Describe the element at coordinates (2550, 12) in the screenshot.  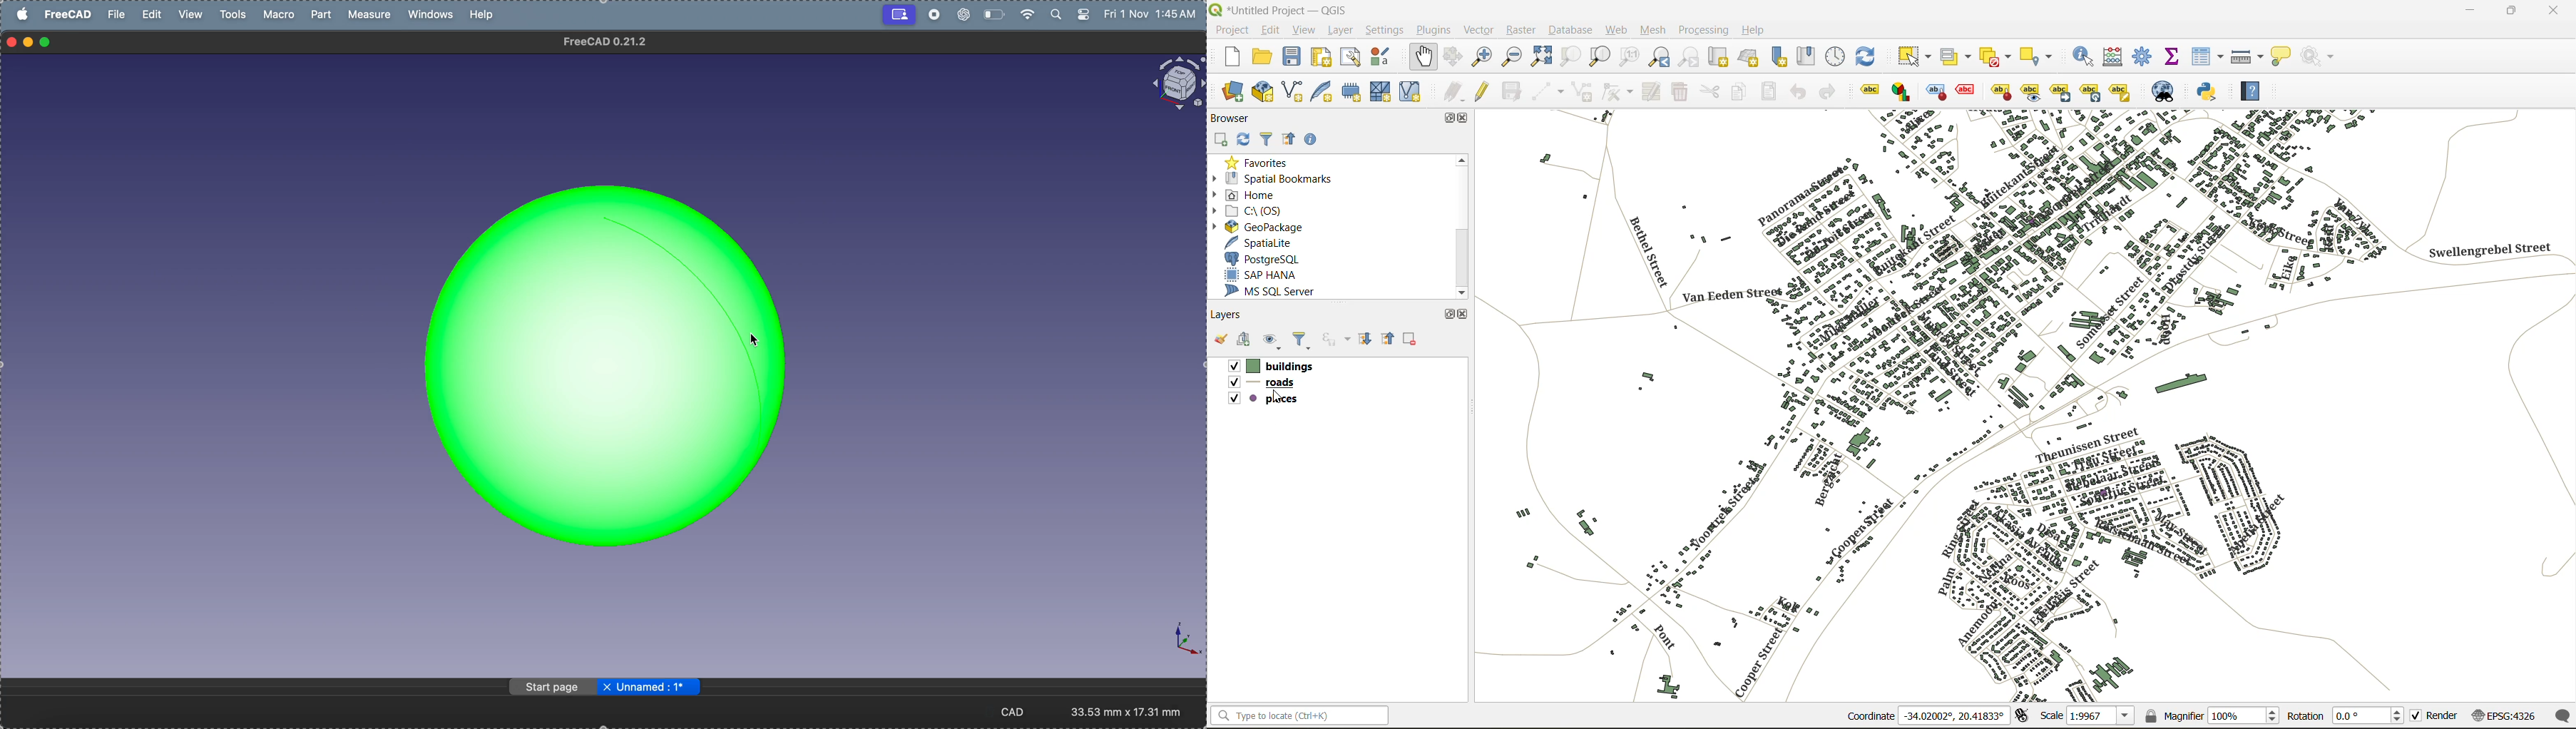
I see `close` at that location.